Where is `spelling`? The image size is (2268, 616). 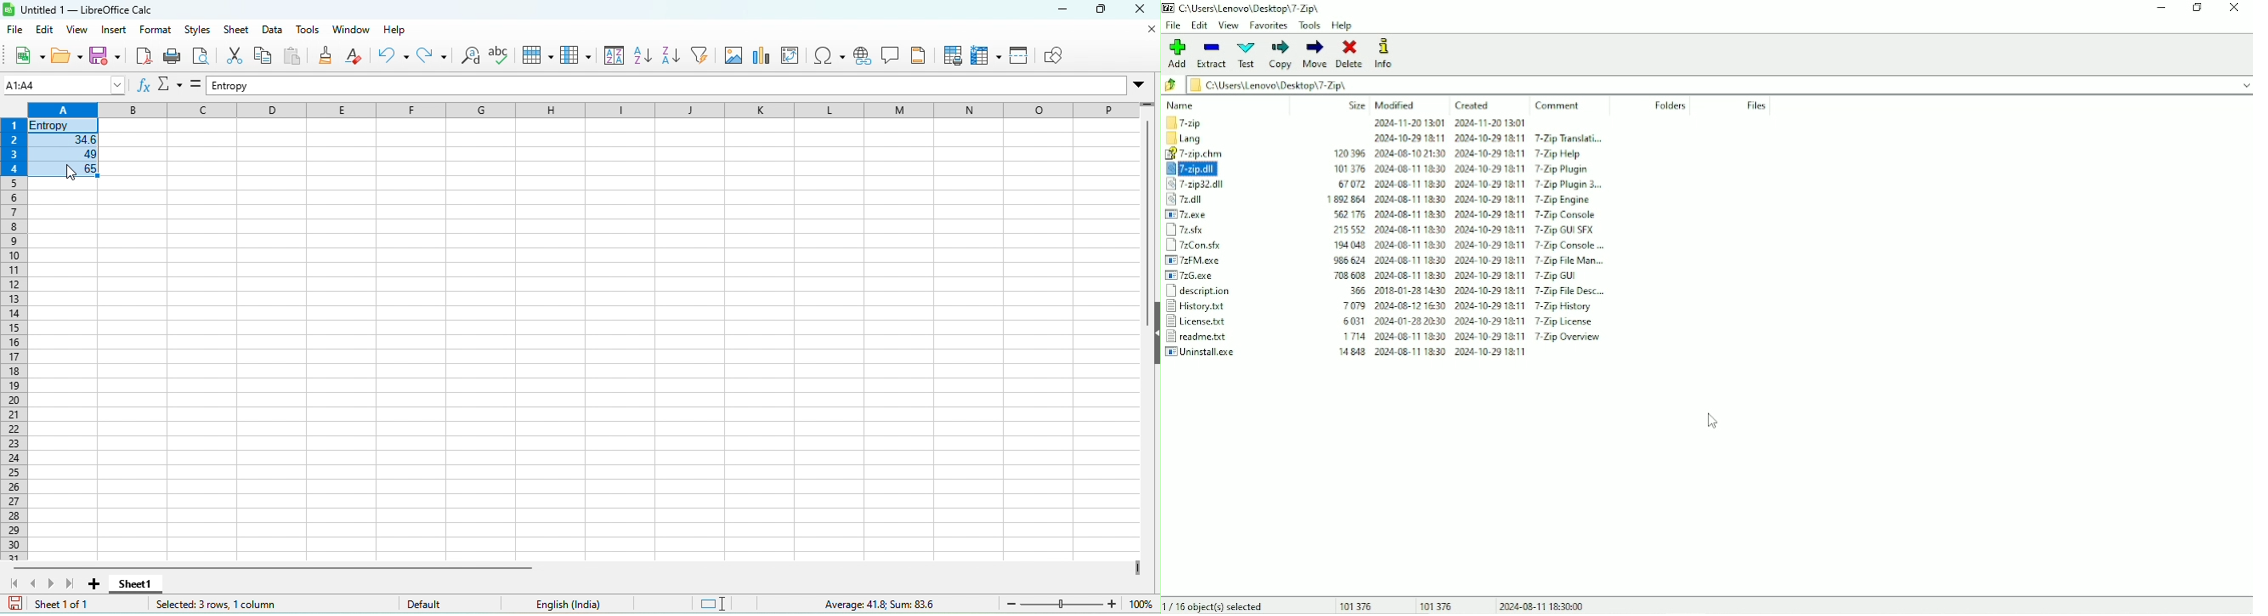
spelling is located at coordinates (501, 57).